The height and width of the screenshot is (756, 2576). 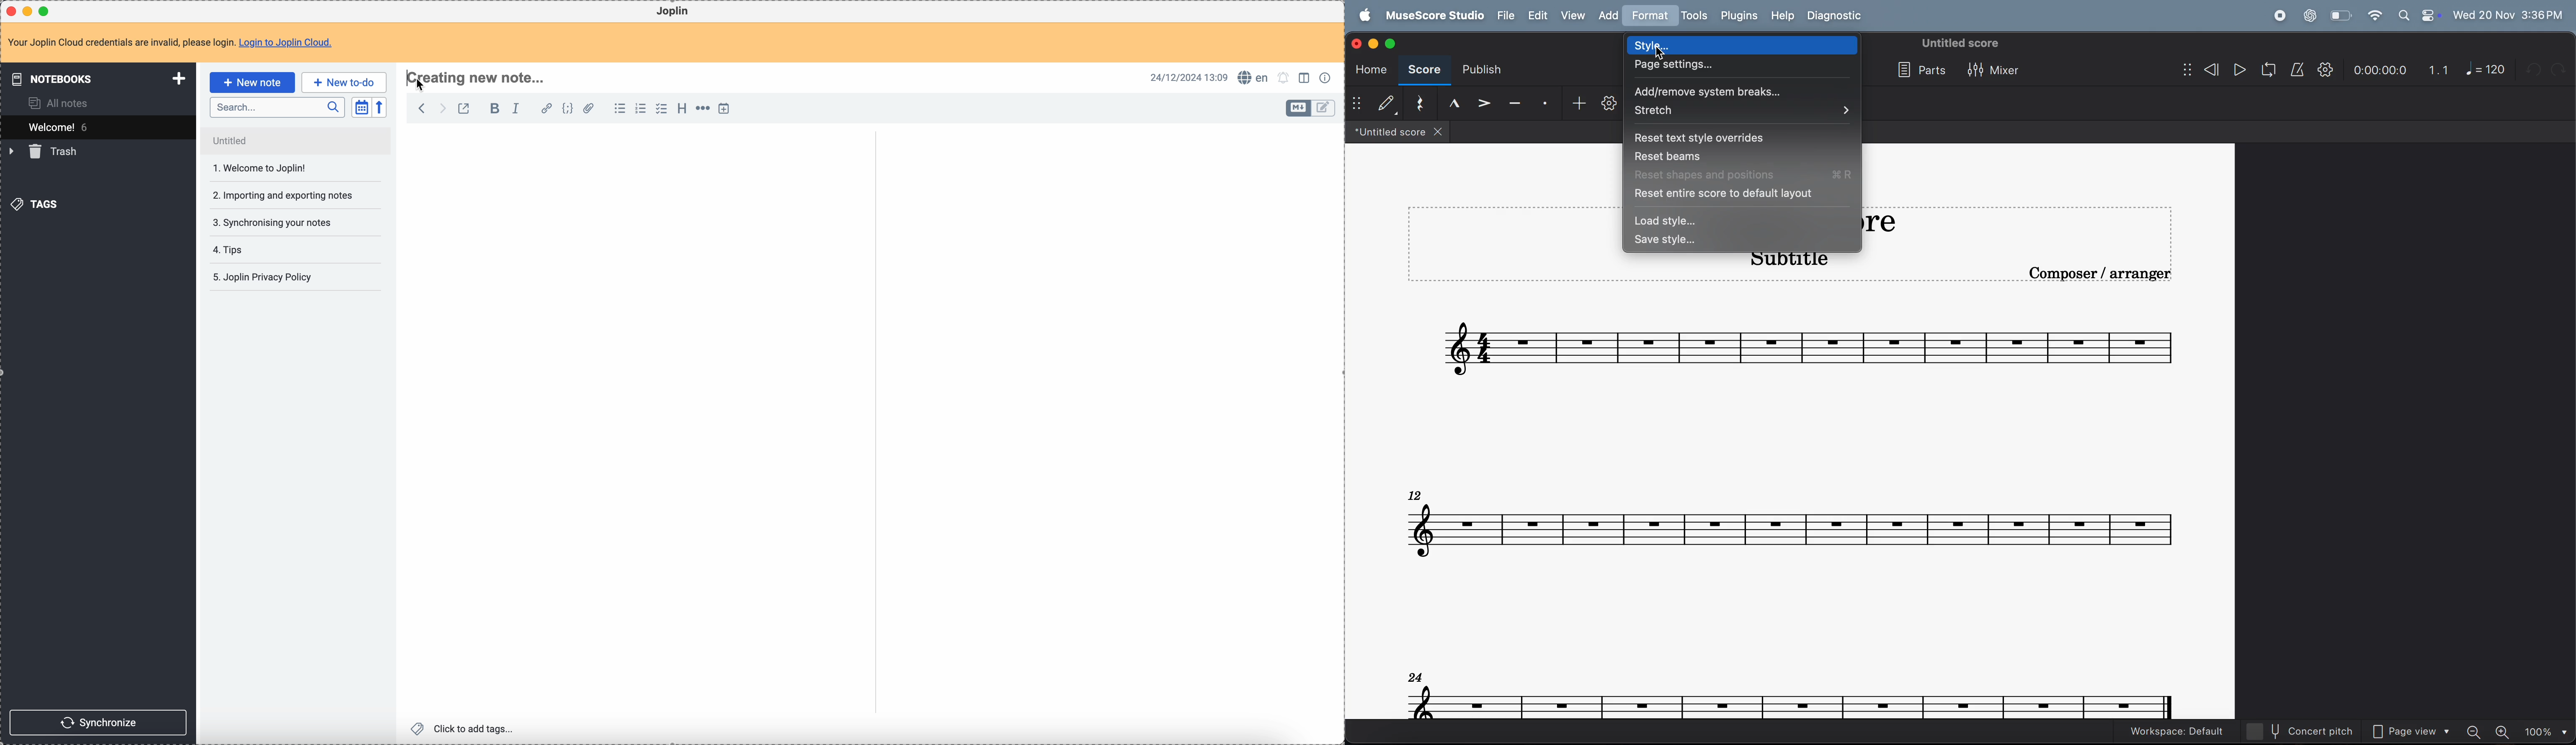 What do you see at coordinates (1546, 104) in the screenshot?
I see `satccato` at bounding box center [1546, 104].